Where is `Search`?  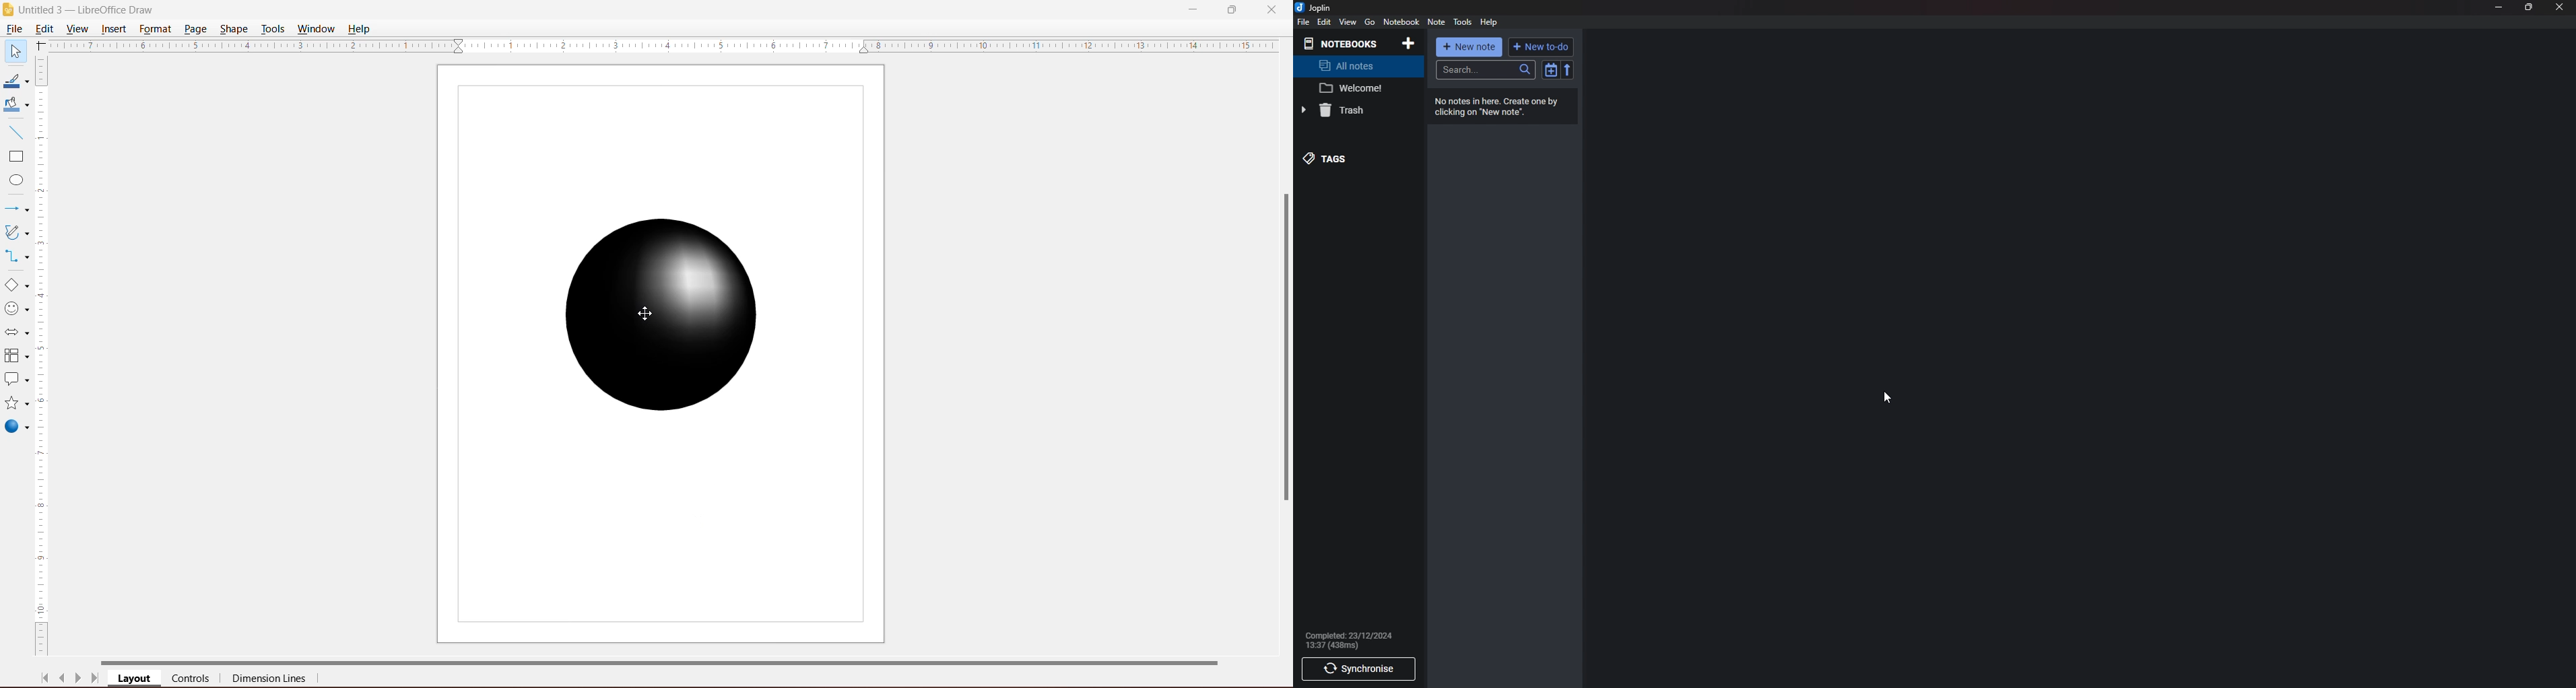
Search is located at coordinates (1484, 70).